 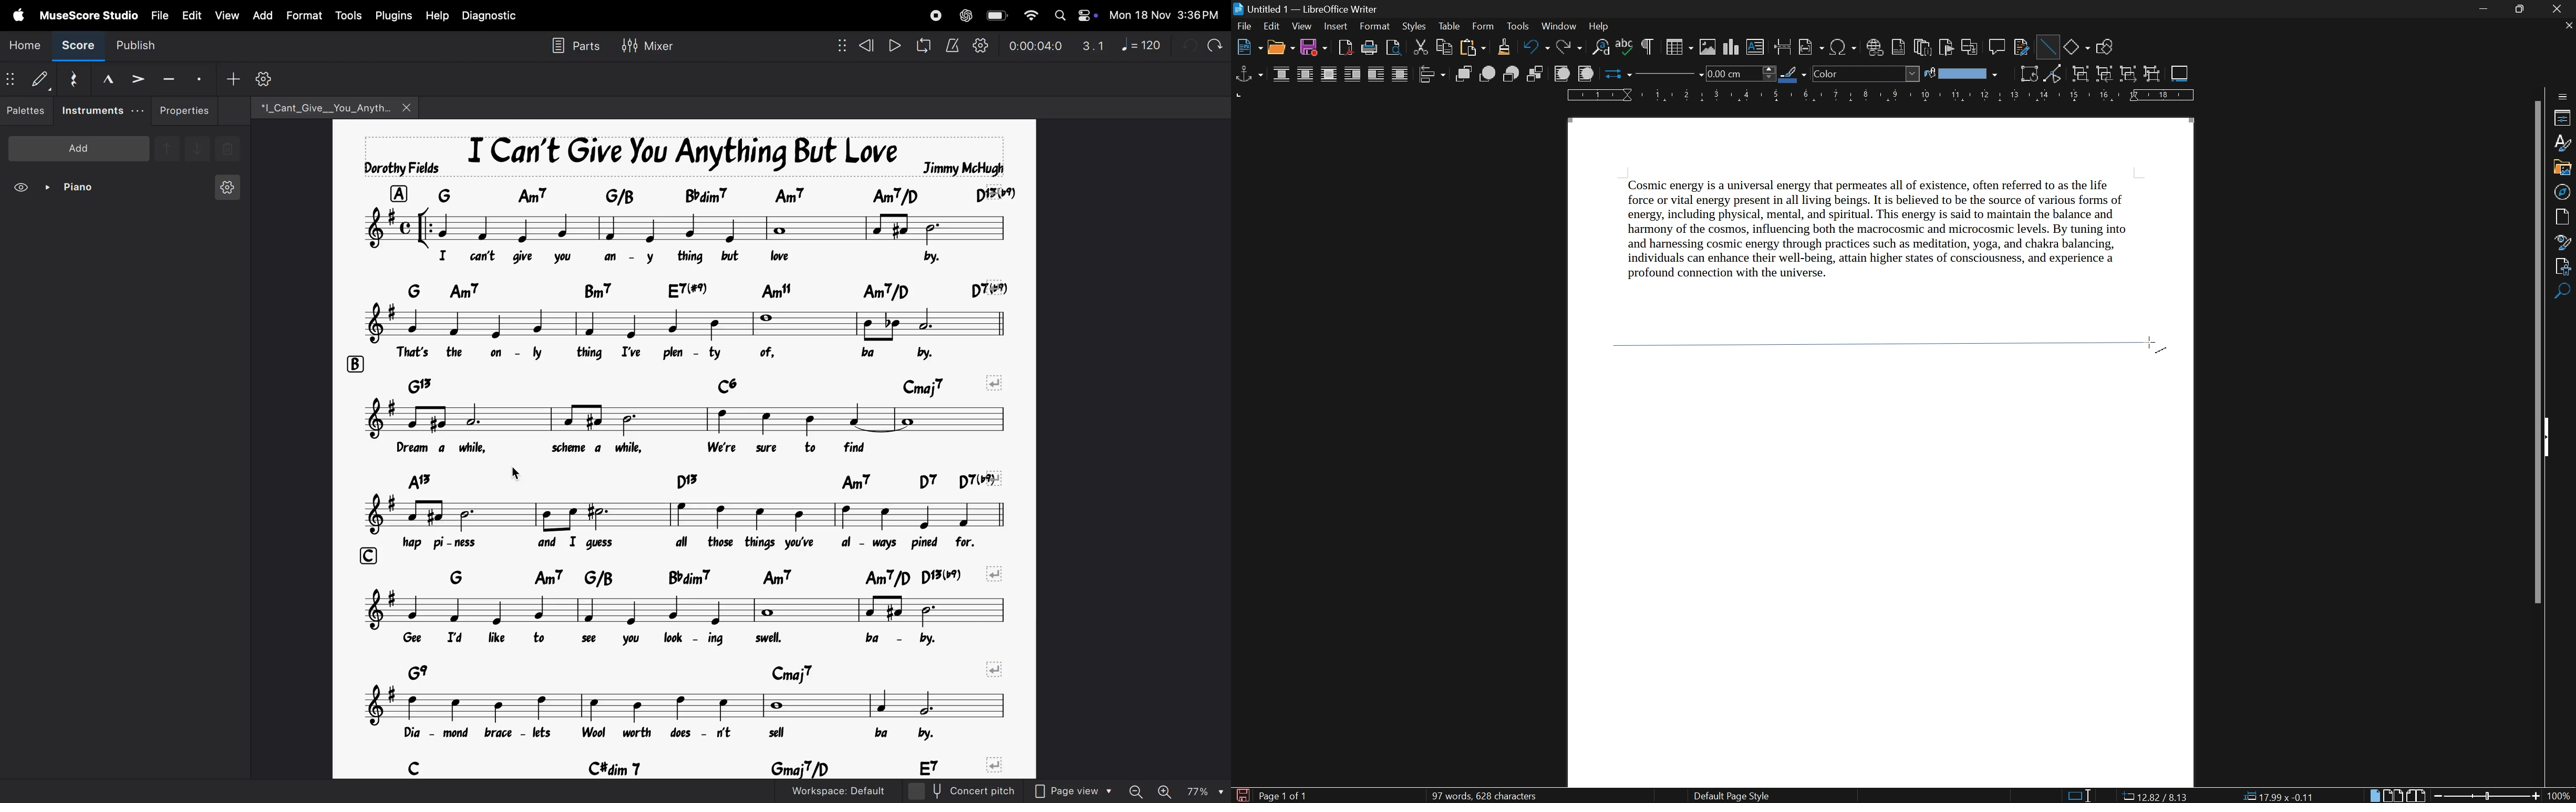 I want to click on window, so click(x=1558, y=26).